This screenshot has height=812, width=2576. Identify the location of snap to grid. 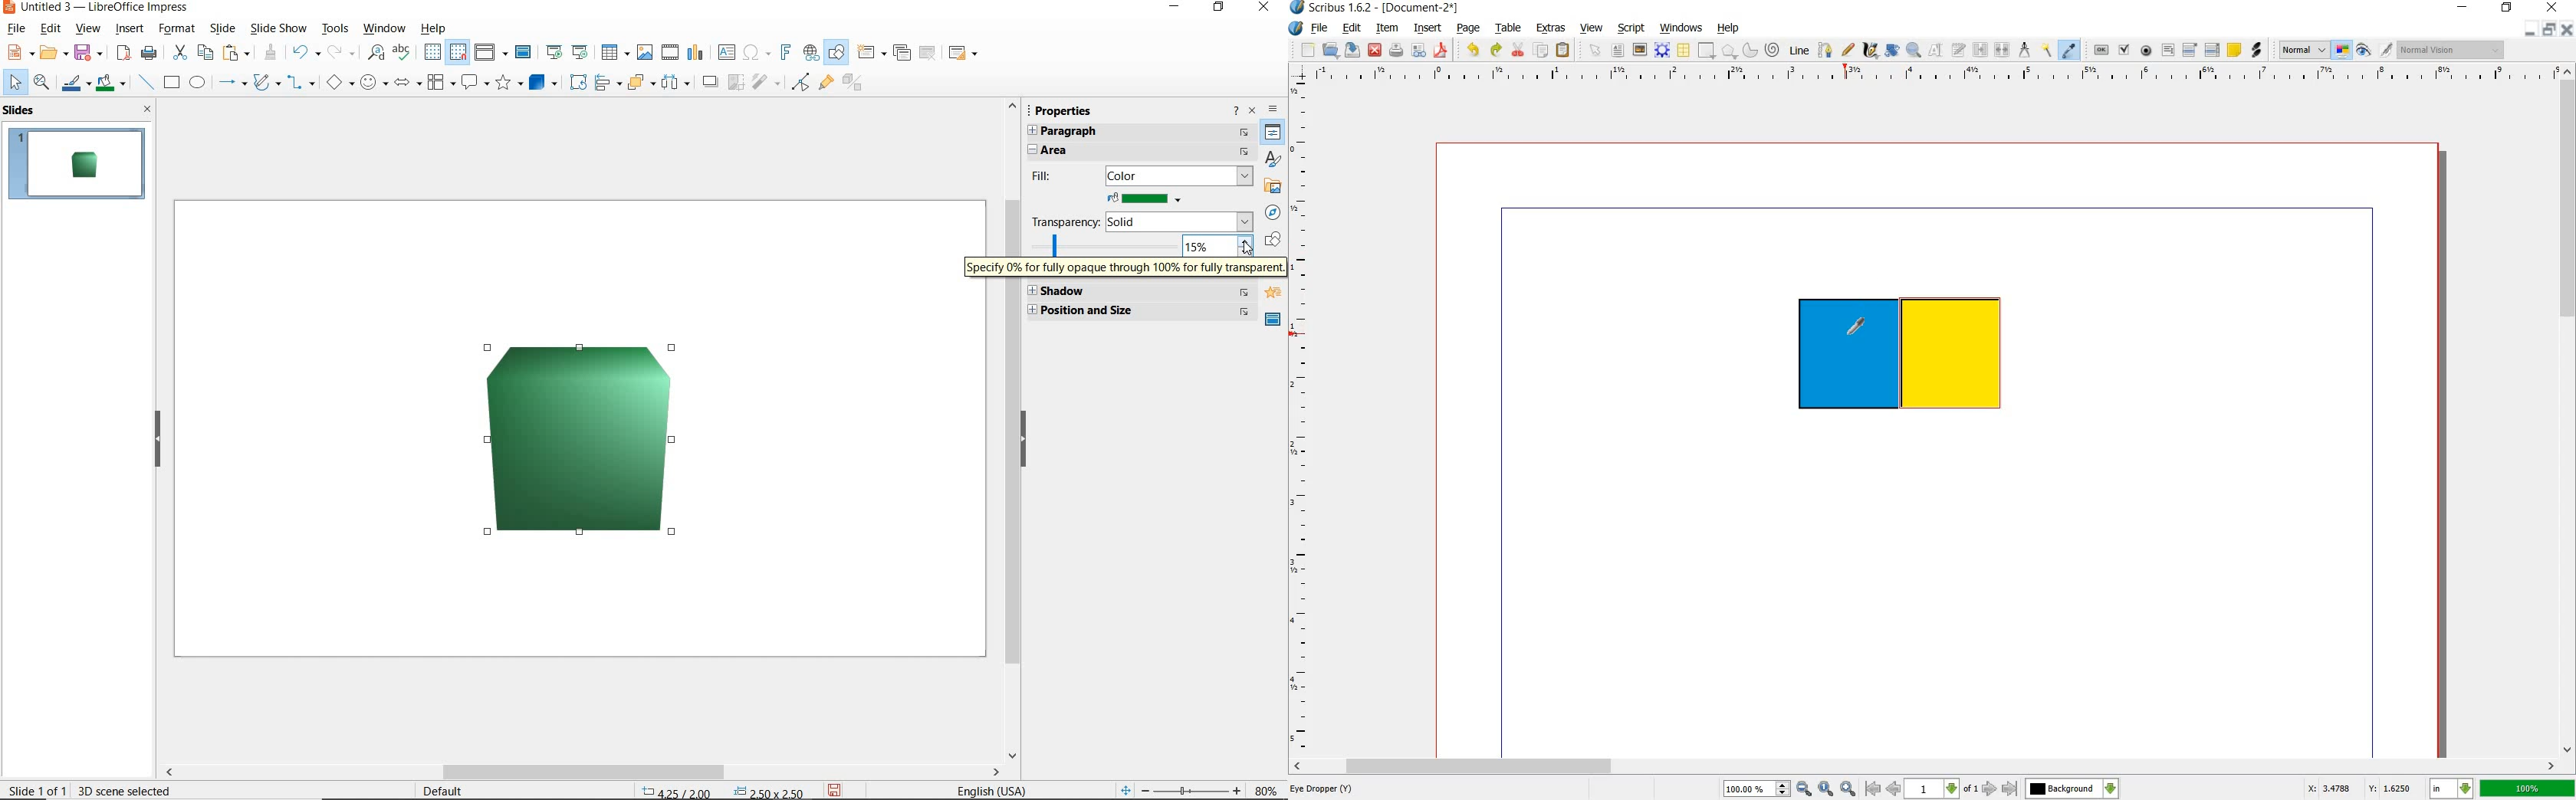
(458, 53).